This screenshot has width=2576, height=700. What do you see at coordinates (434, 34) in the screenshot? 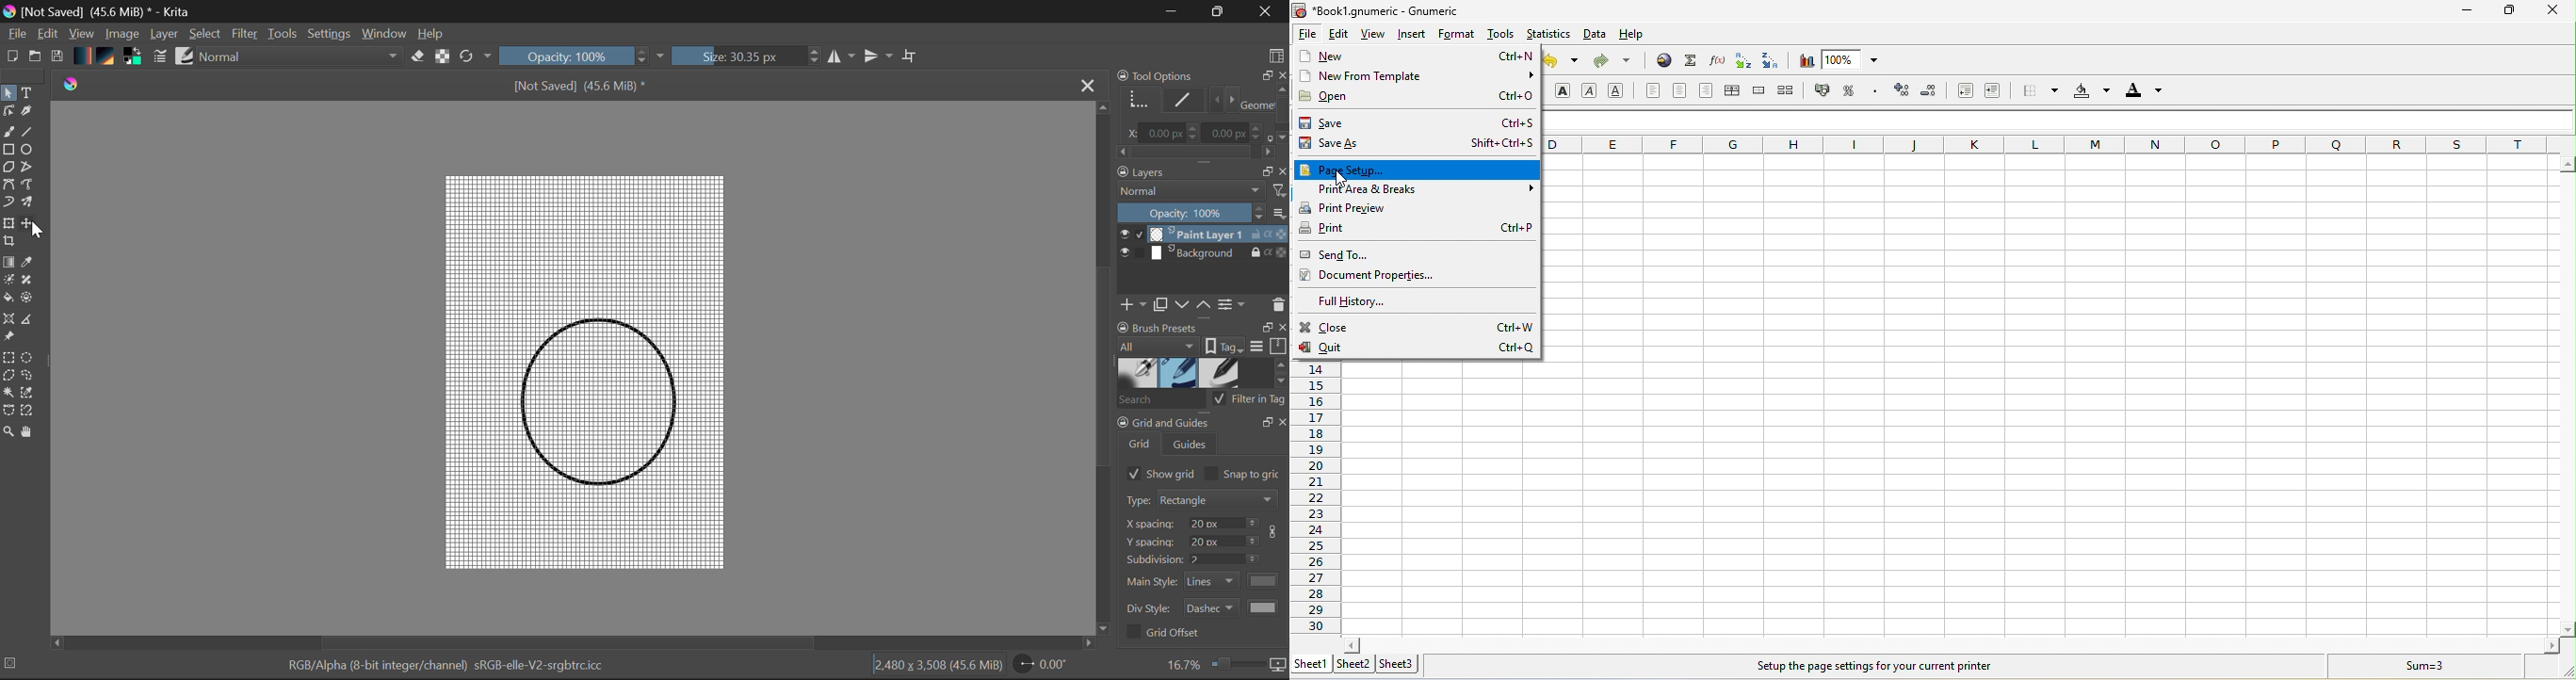
I see `Help` at bounding box center [434, 34].